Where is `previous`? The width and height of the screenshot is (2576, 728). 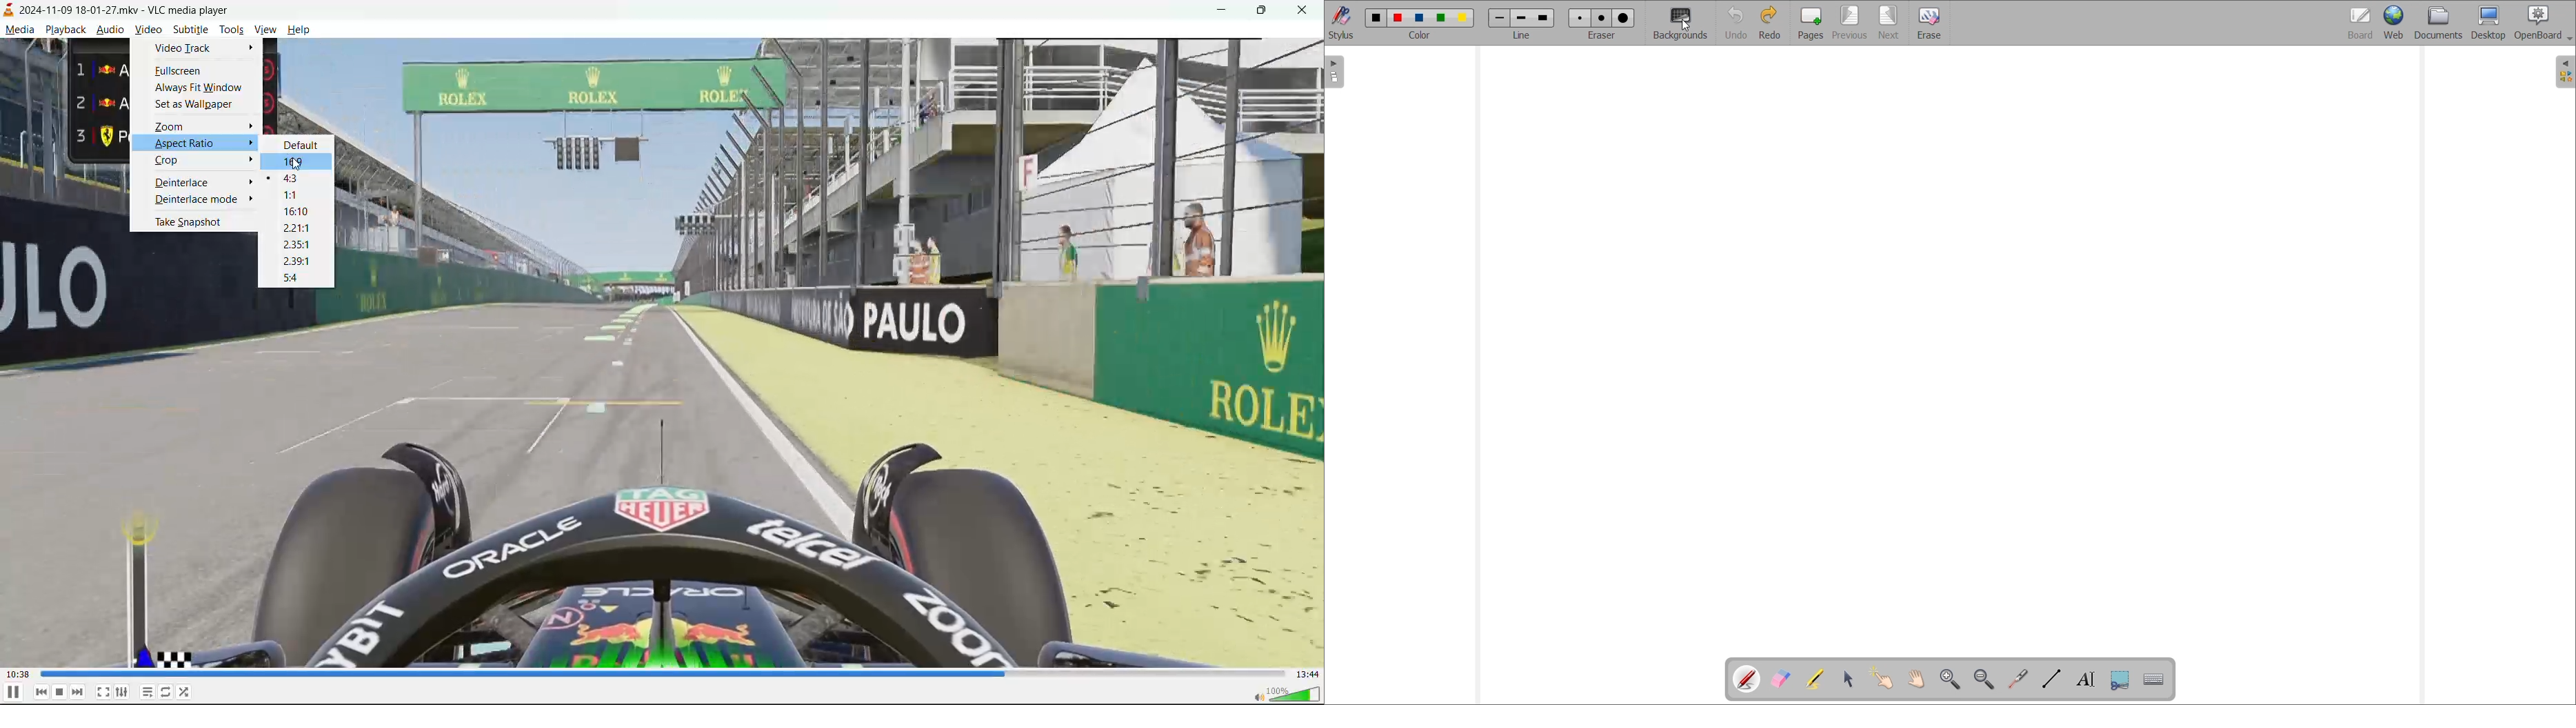
previous is located at coordinates (41, 693).